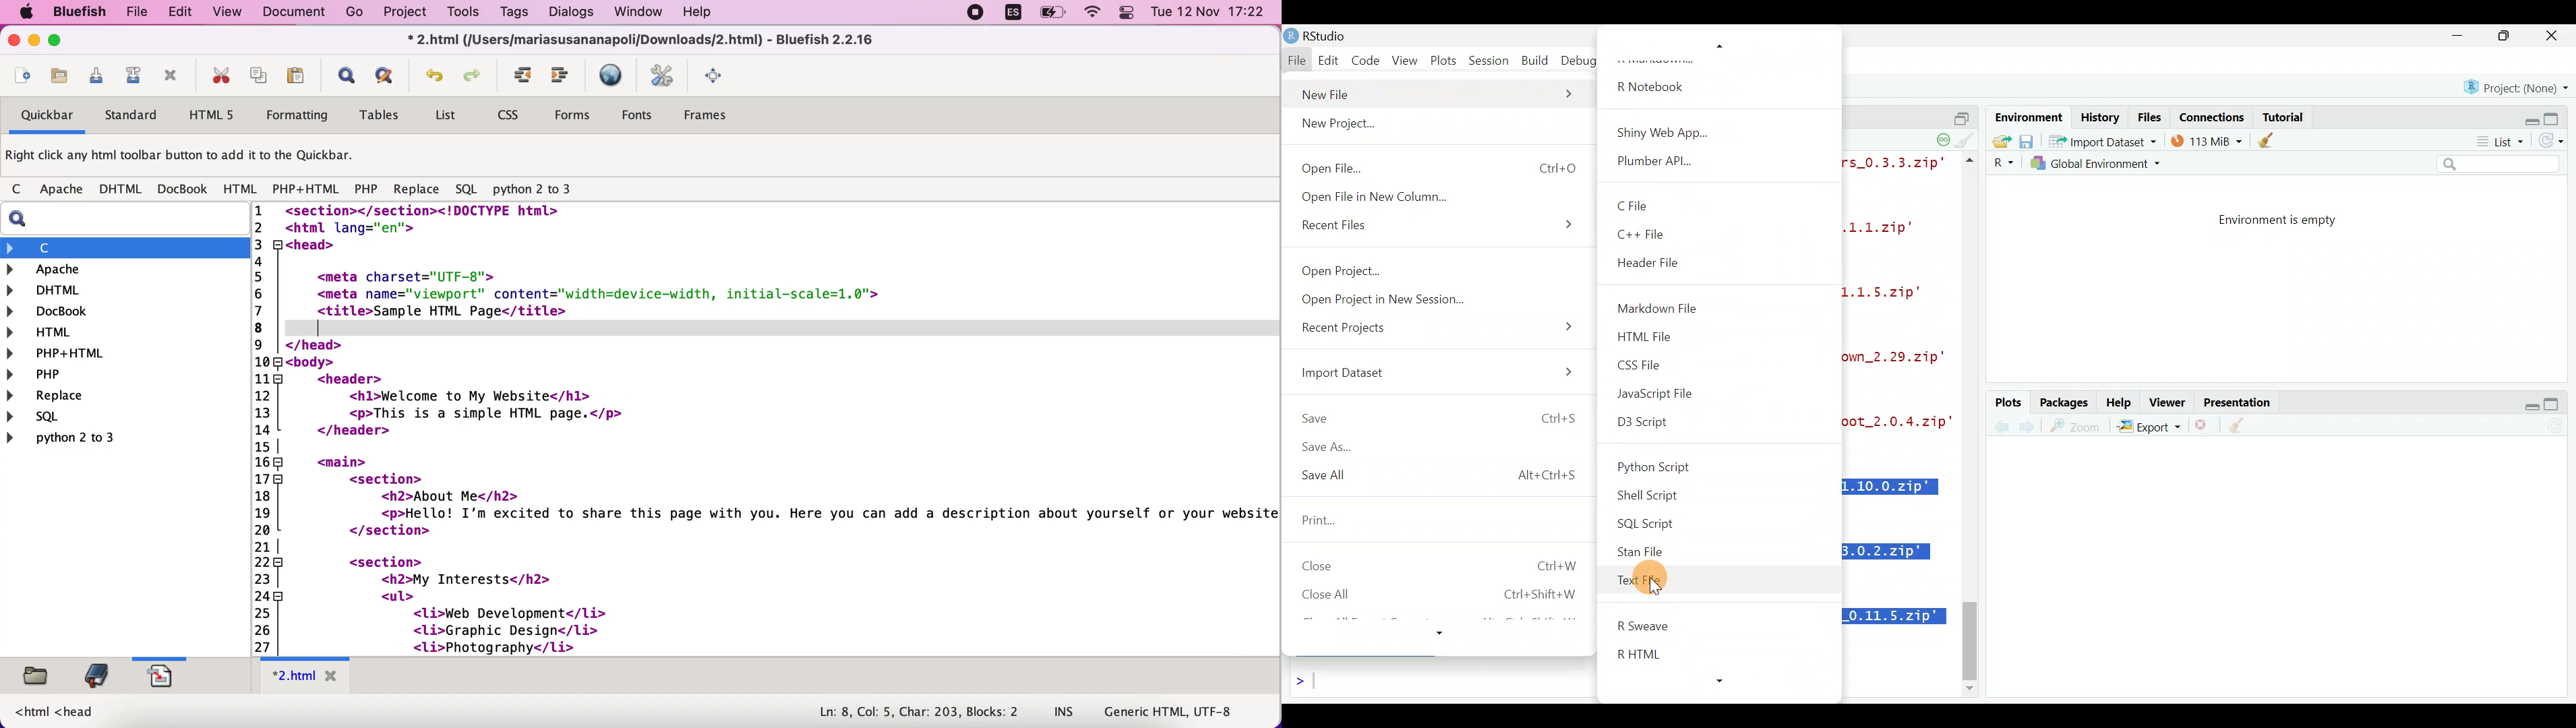  Describe the element at coordinates (2027, 142) in the screenshot. I see `save workspace as` at that location.